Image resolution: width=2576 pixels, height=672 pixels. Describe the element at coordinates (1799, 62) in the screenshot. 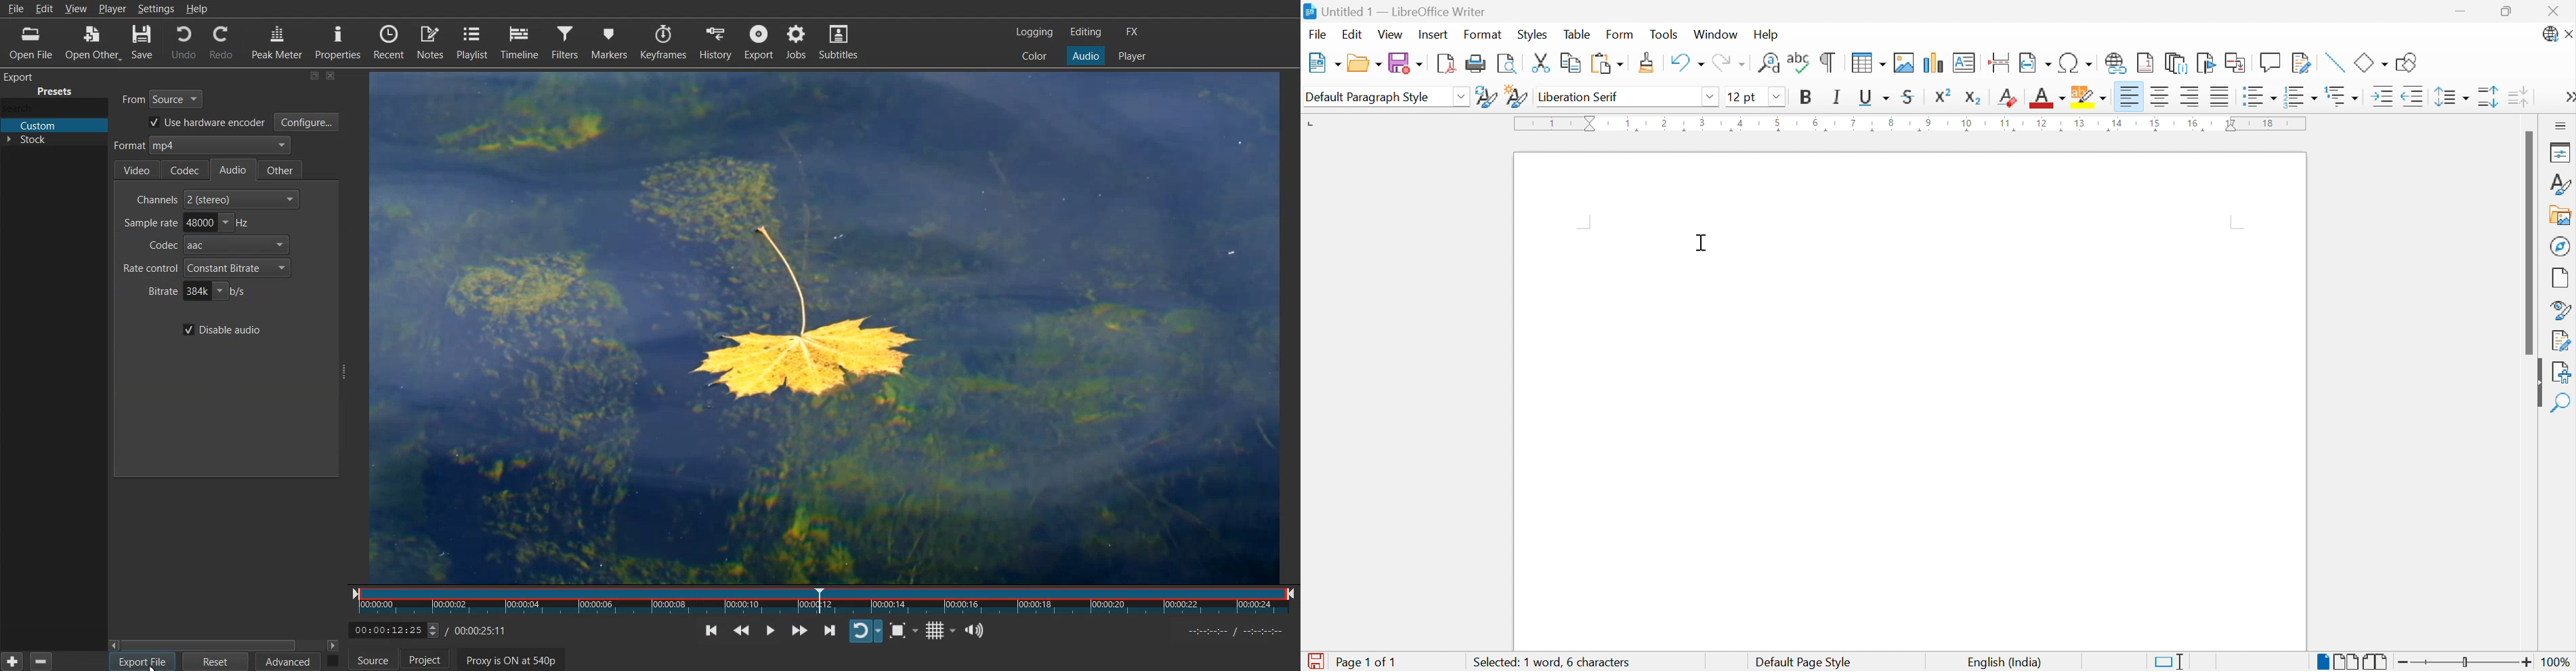

I see `Check Spelling` at that location.